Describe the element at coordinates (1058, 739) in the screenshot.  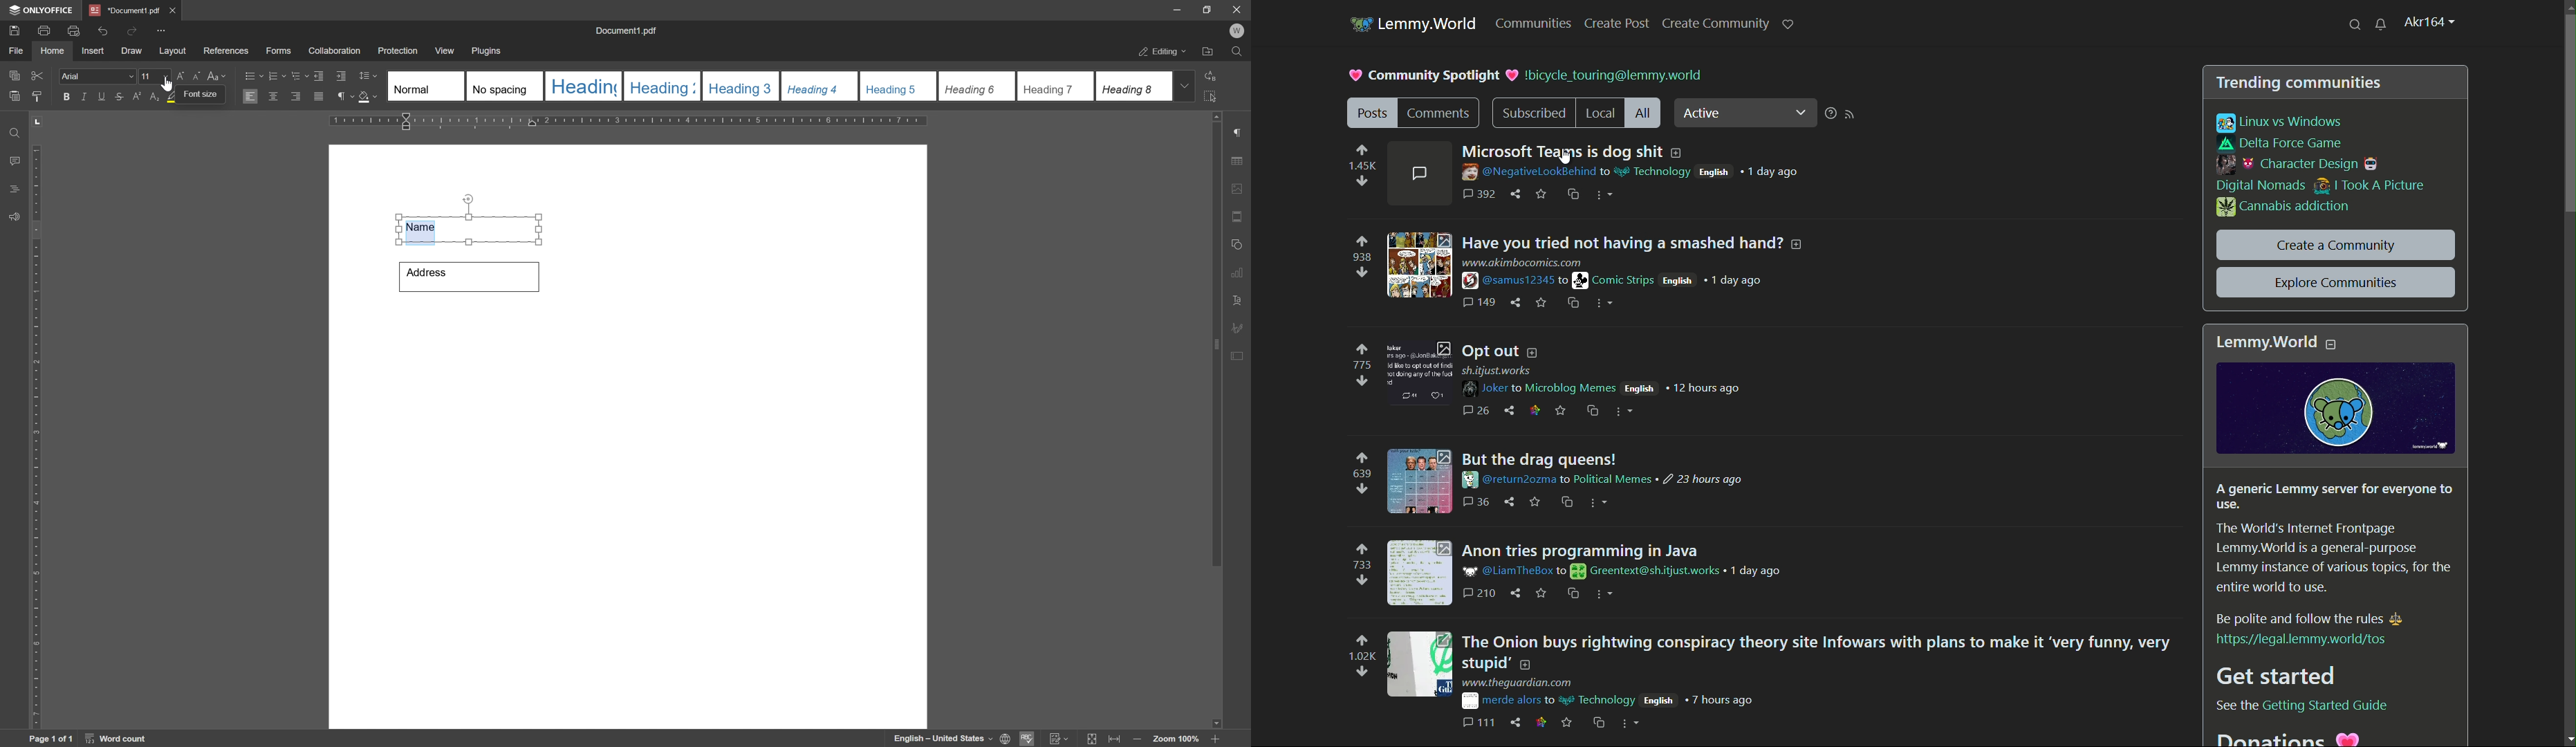
I see `track changes` at that location.